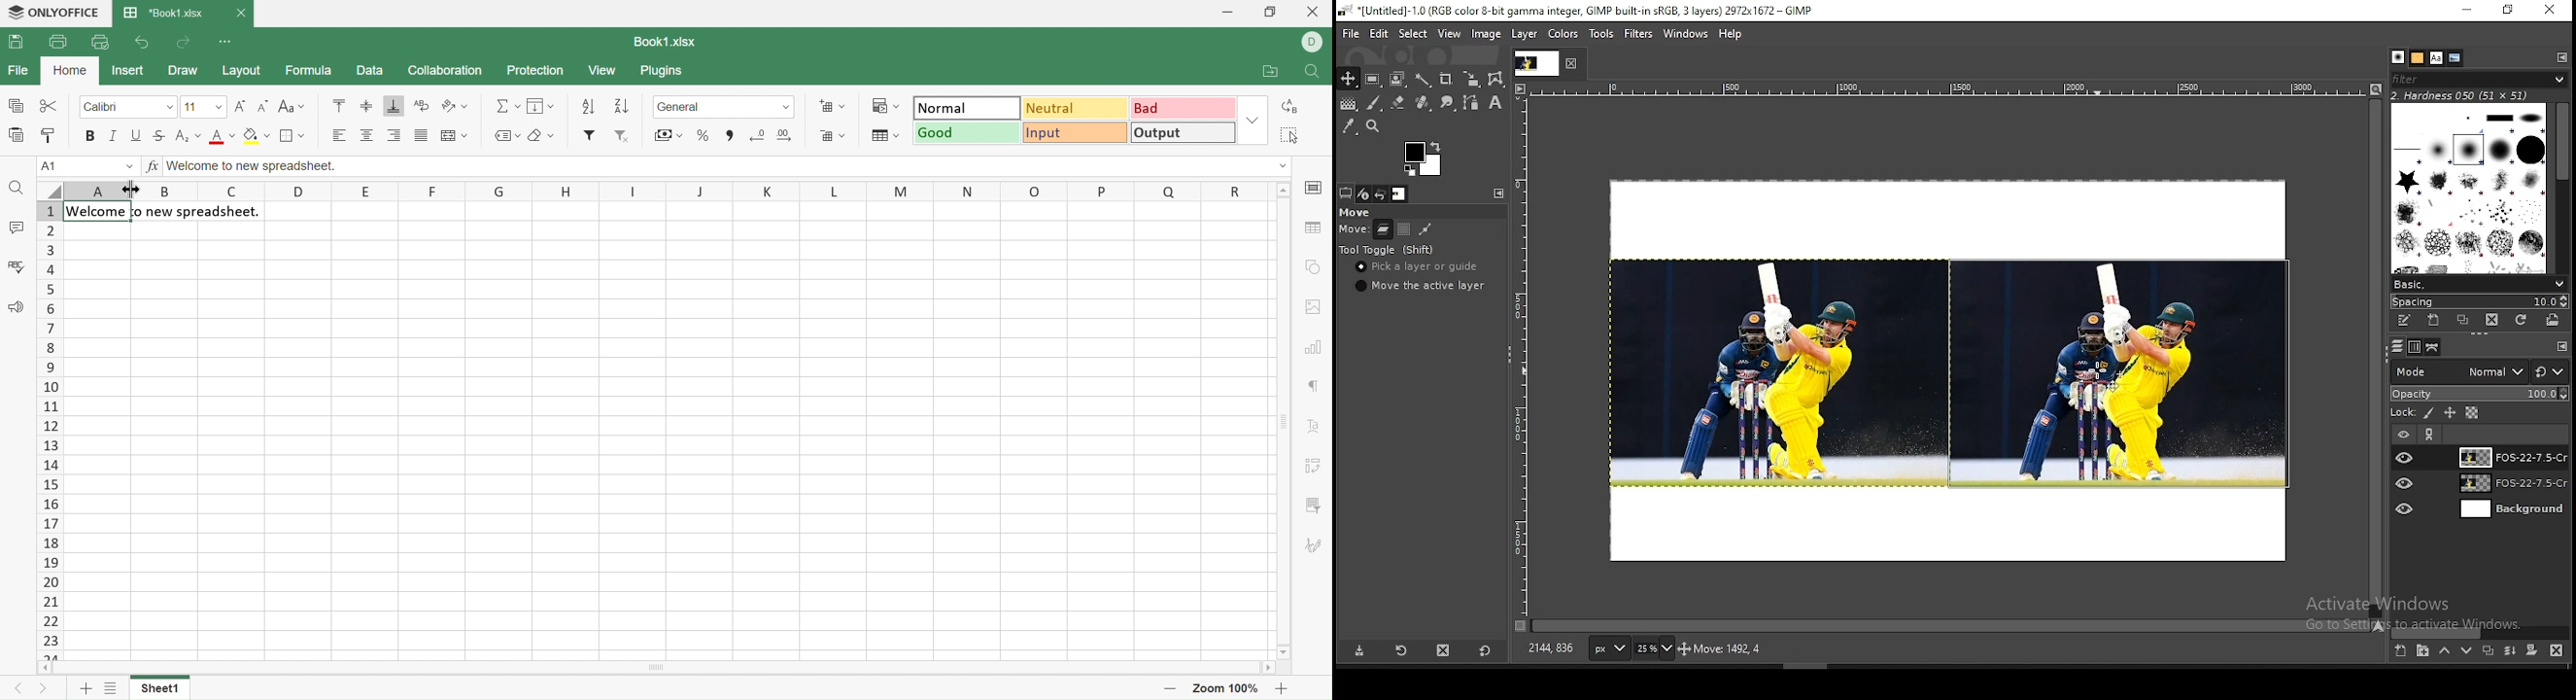 Image resolution: width=2576 pixels, height=700 pixels. Describe the element at coordinates (455, 135) in the screenshot. I see `Merge and center` at that location.